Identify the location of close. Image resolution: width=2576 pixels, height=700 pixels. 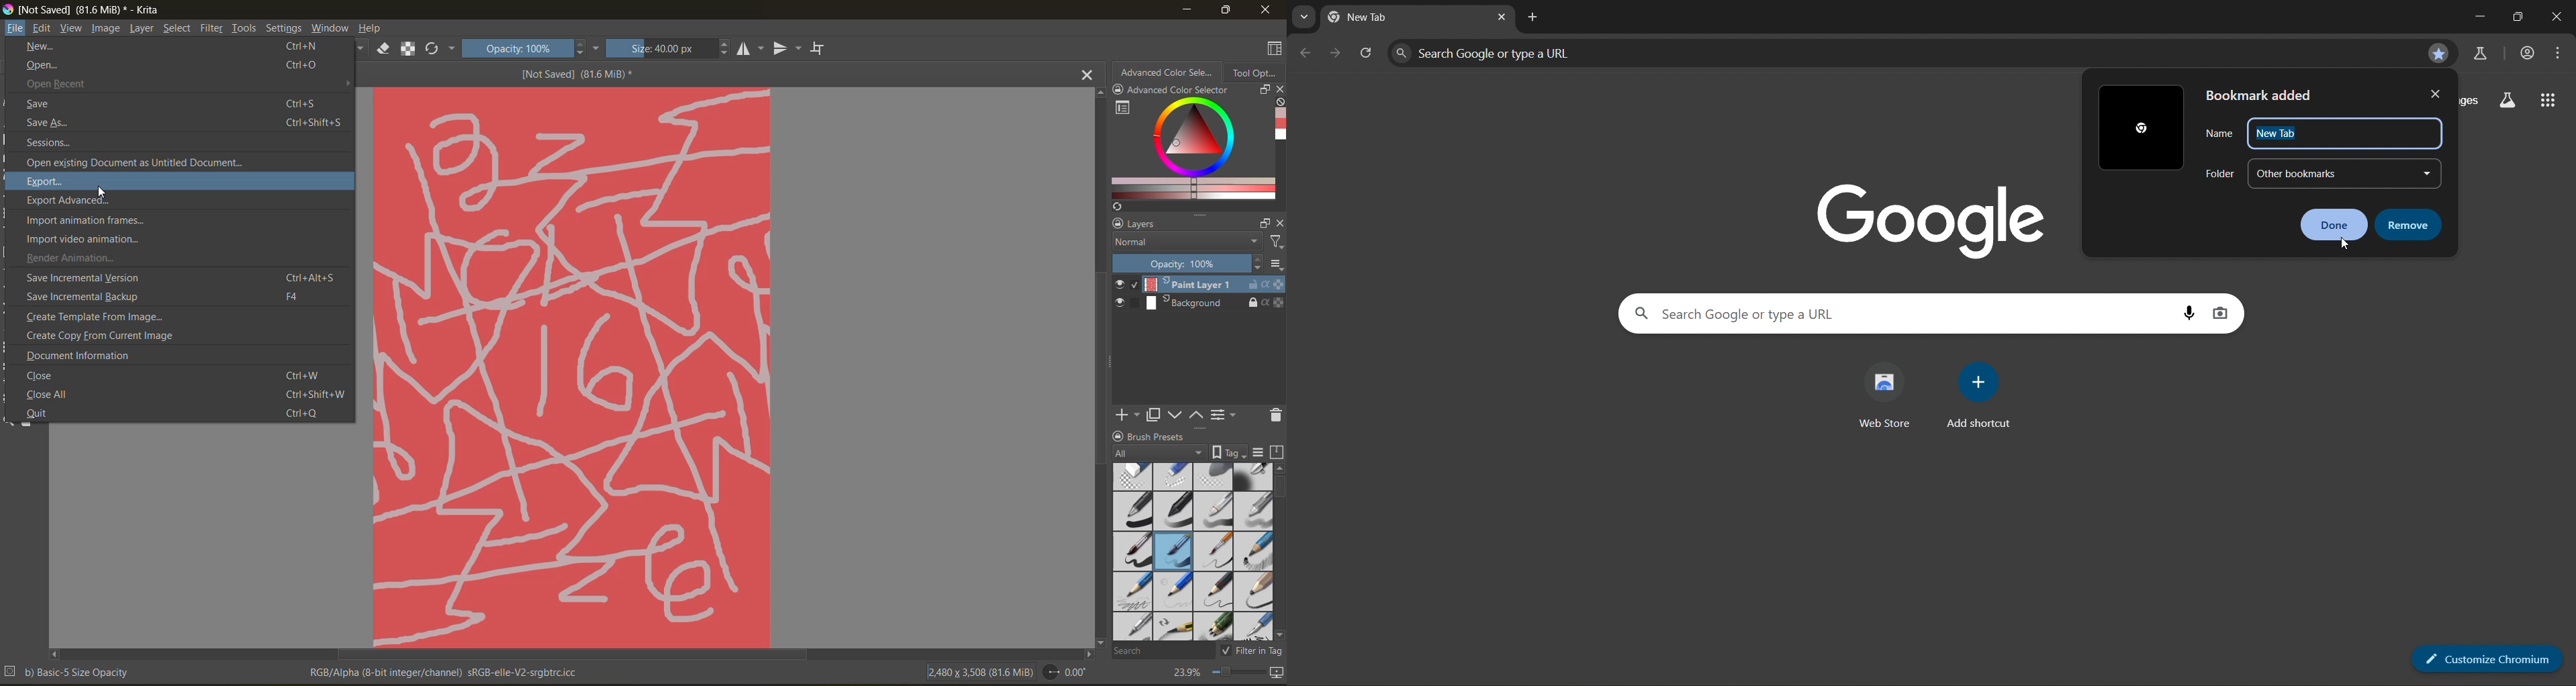
(1279, 90).